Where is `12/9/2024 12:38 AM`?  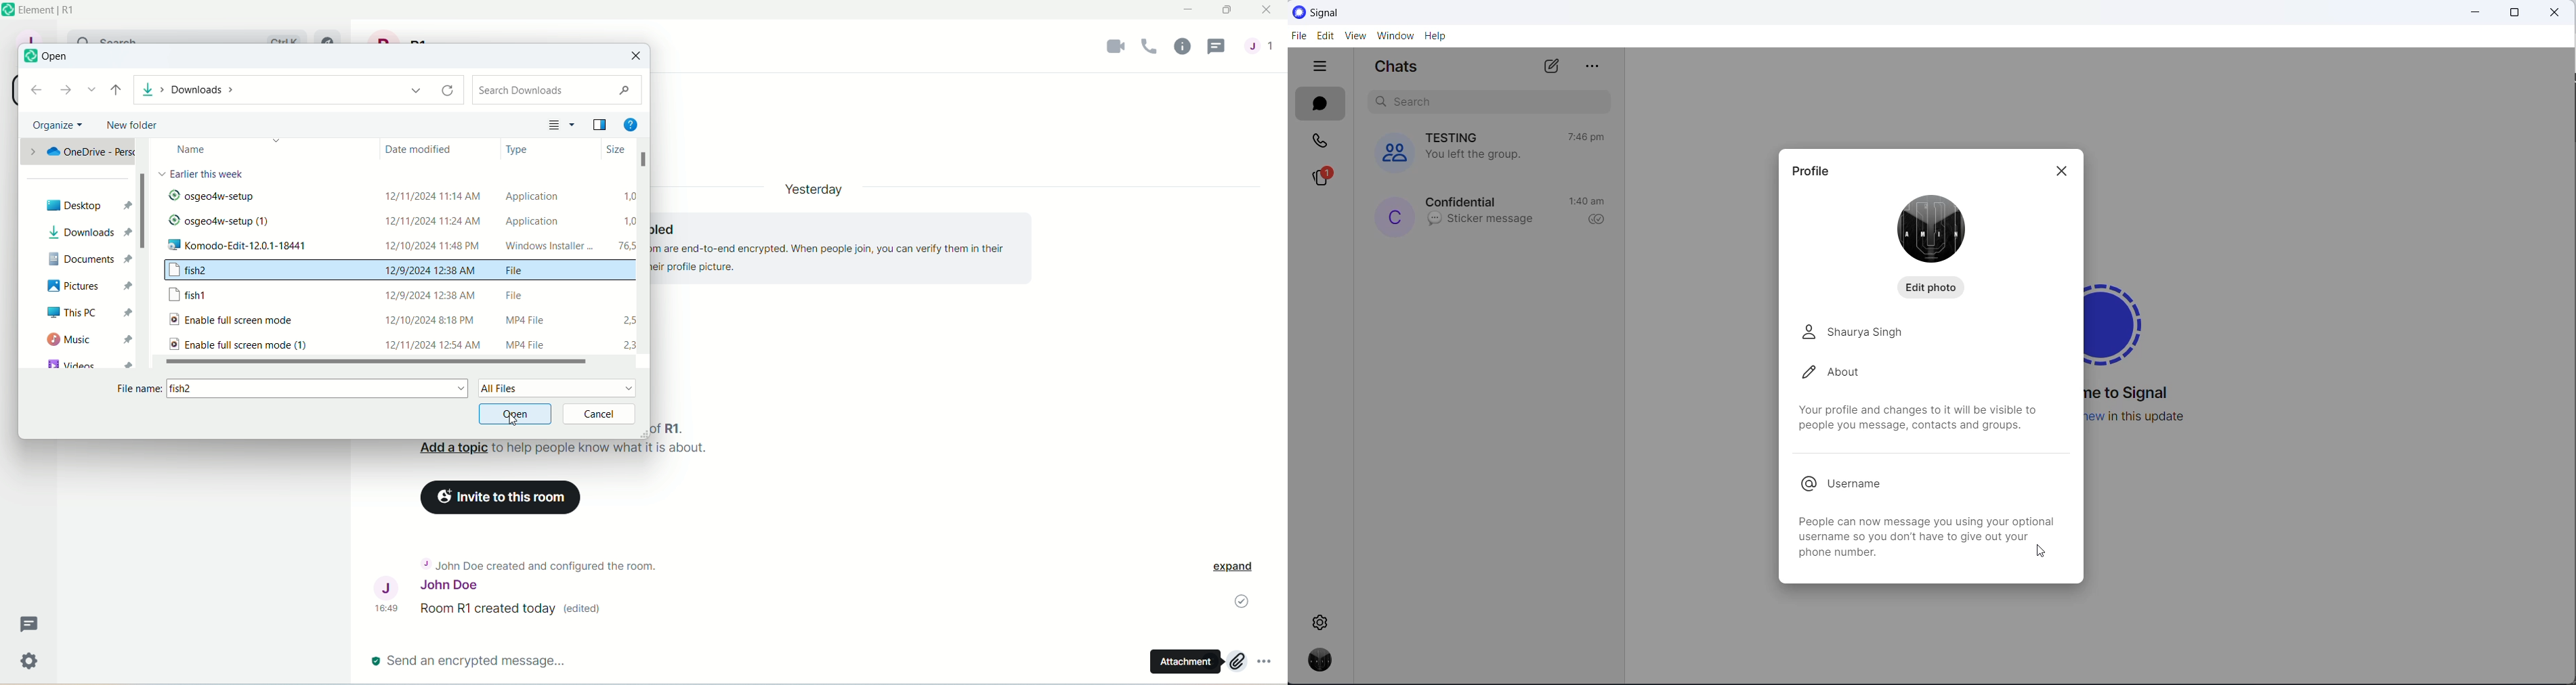 12/9/2024 12:38 AM is located at coordinates (431, 293).